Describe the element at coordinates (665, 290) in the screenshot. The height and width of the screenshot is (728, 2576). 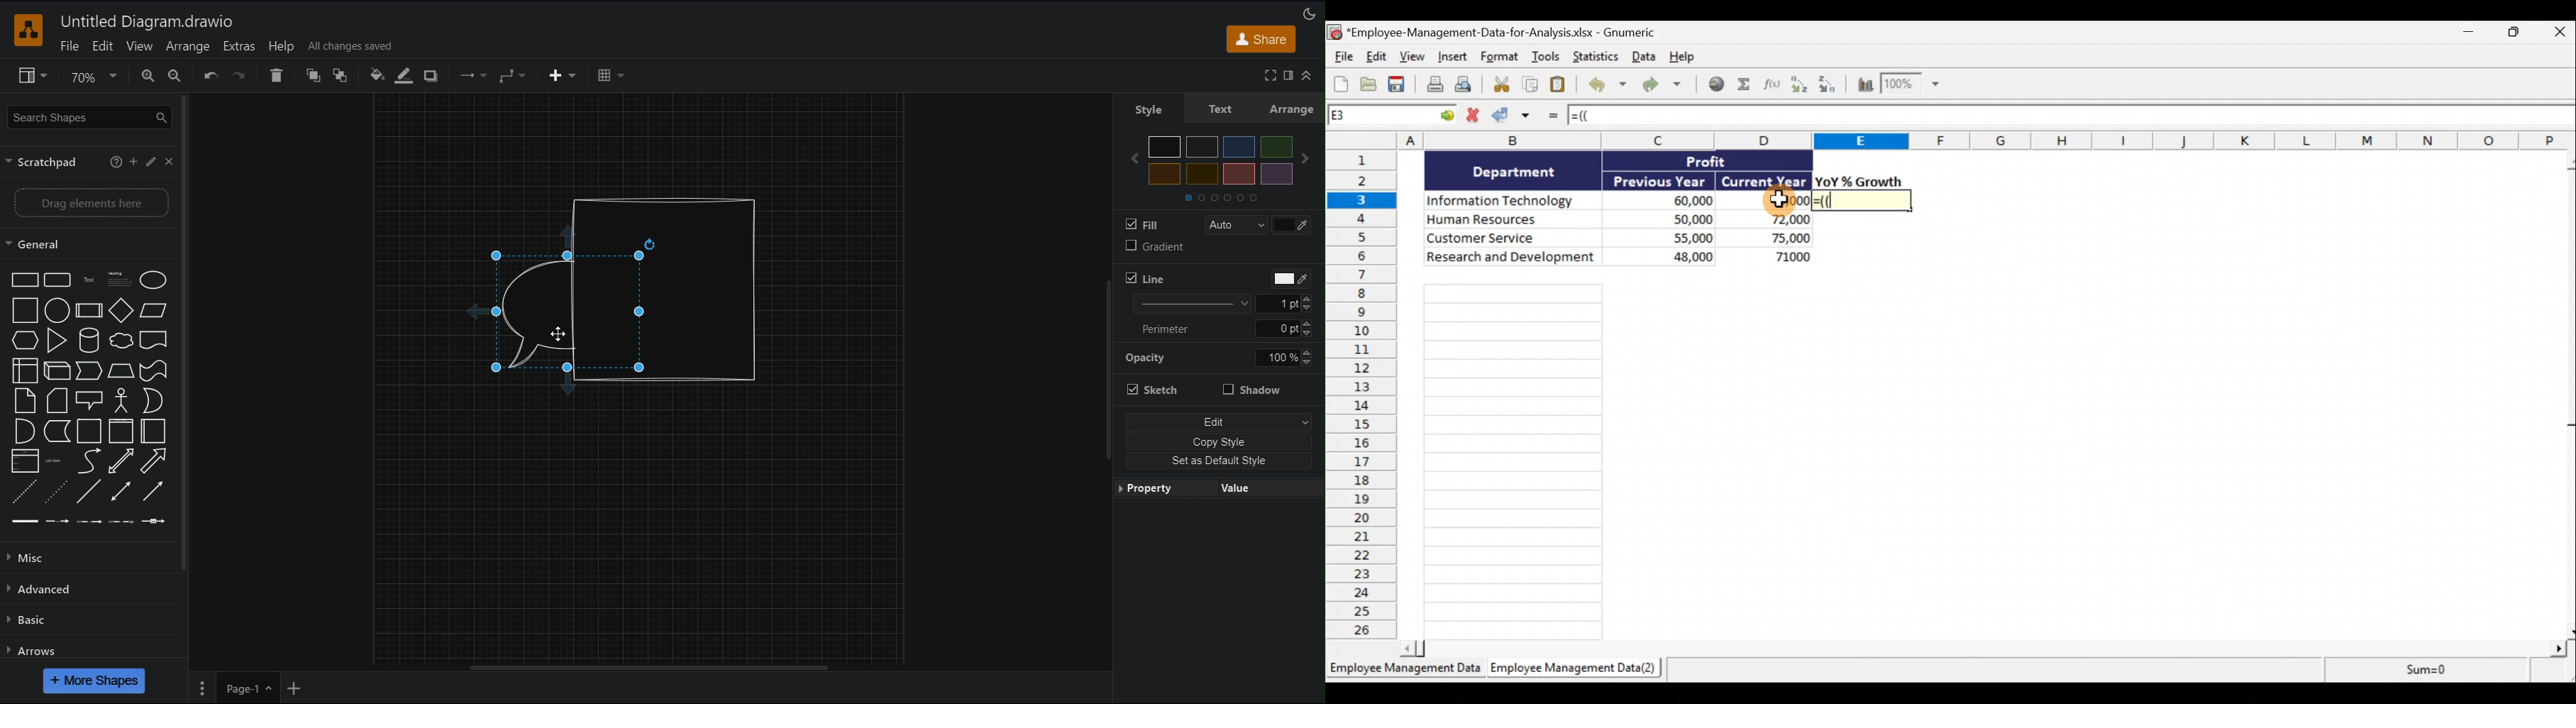
I see `Cylindrical shape` at that location.